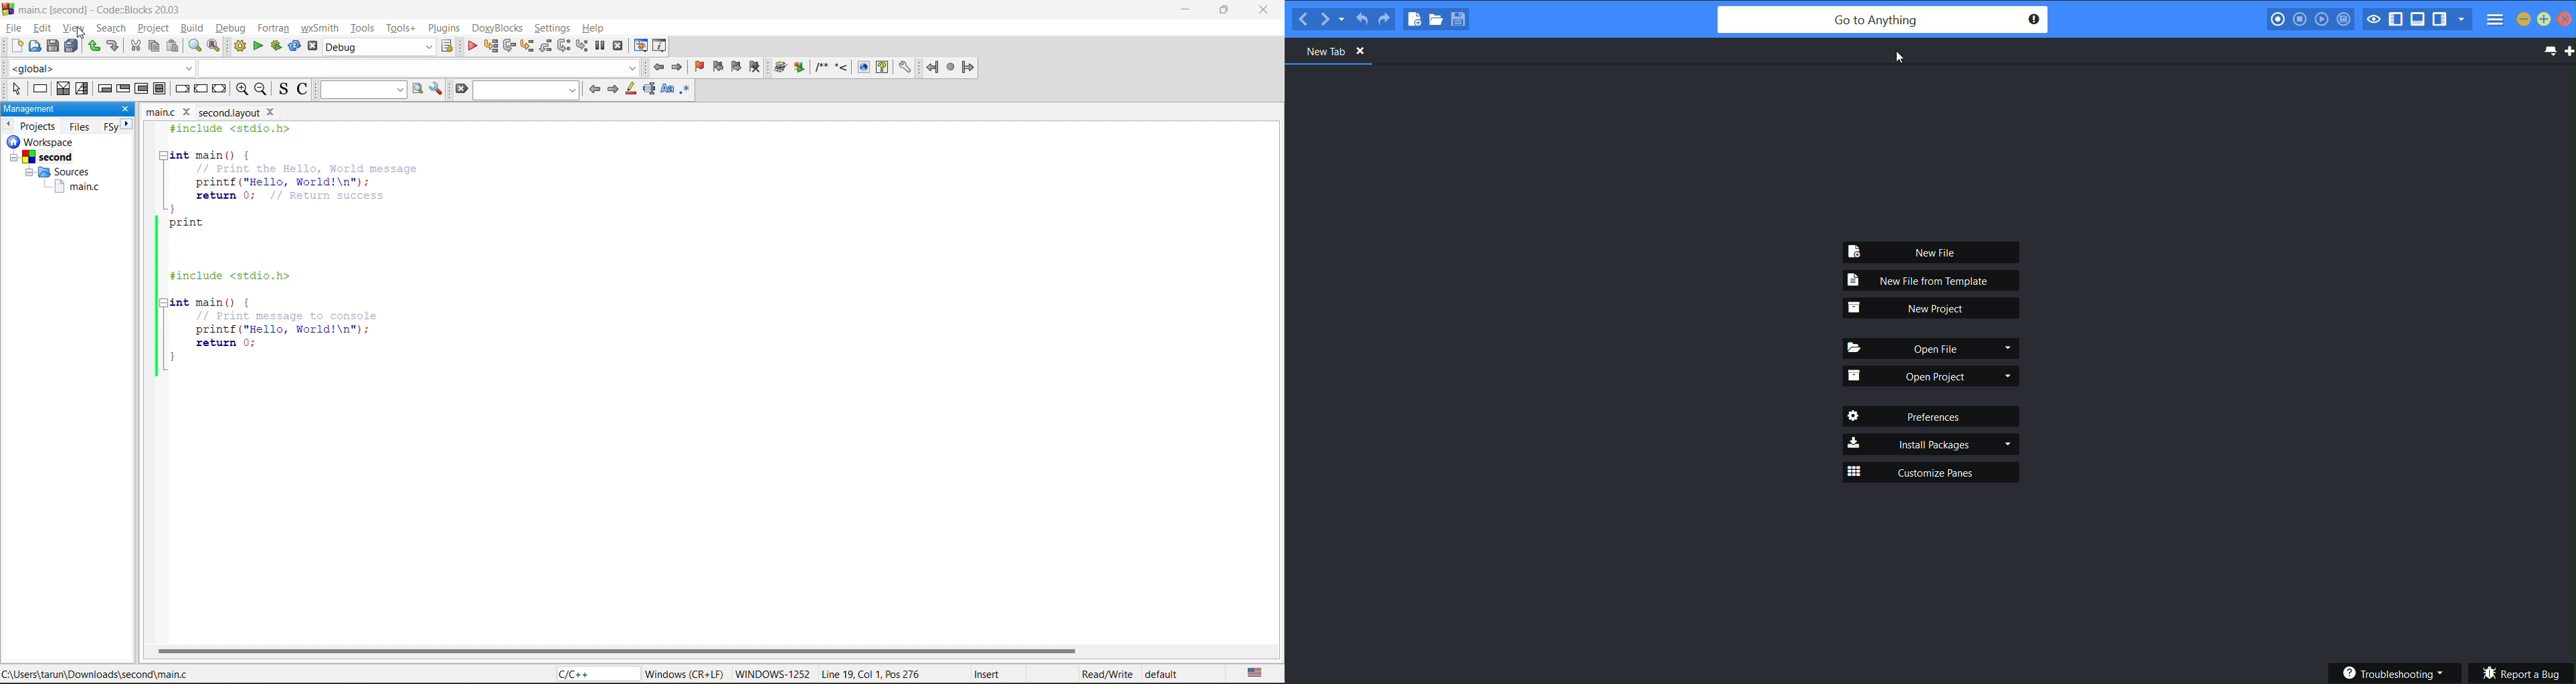 Image resolution: width=2576 pixels, height=700 pixels. Describe the element at coordinates (73, 28) in the screenshot. I see `view` at that location.